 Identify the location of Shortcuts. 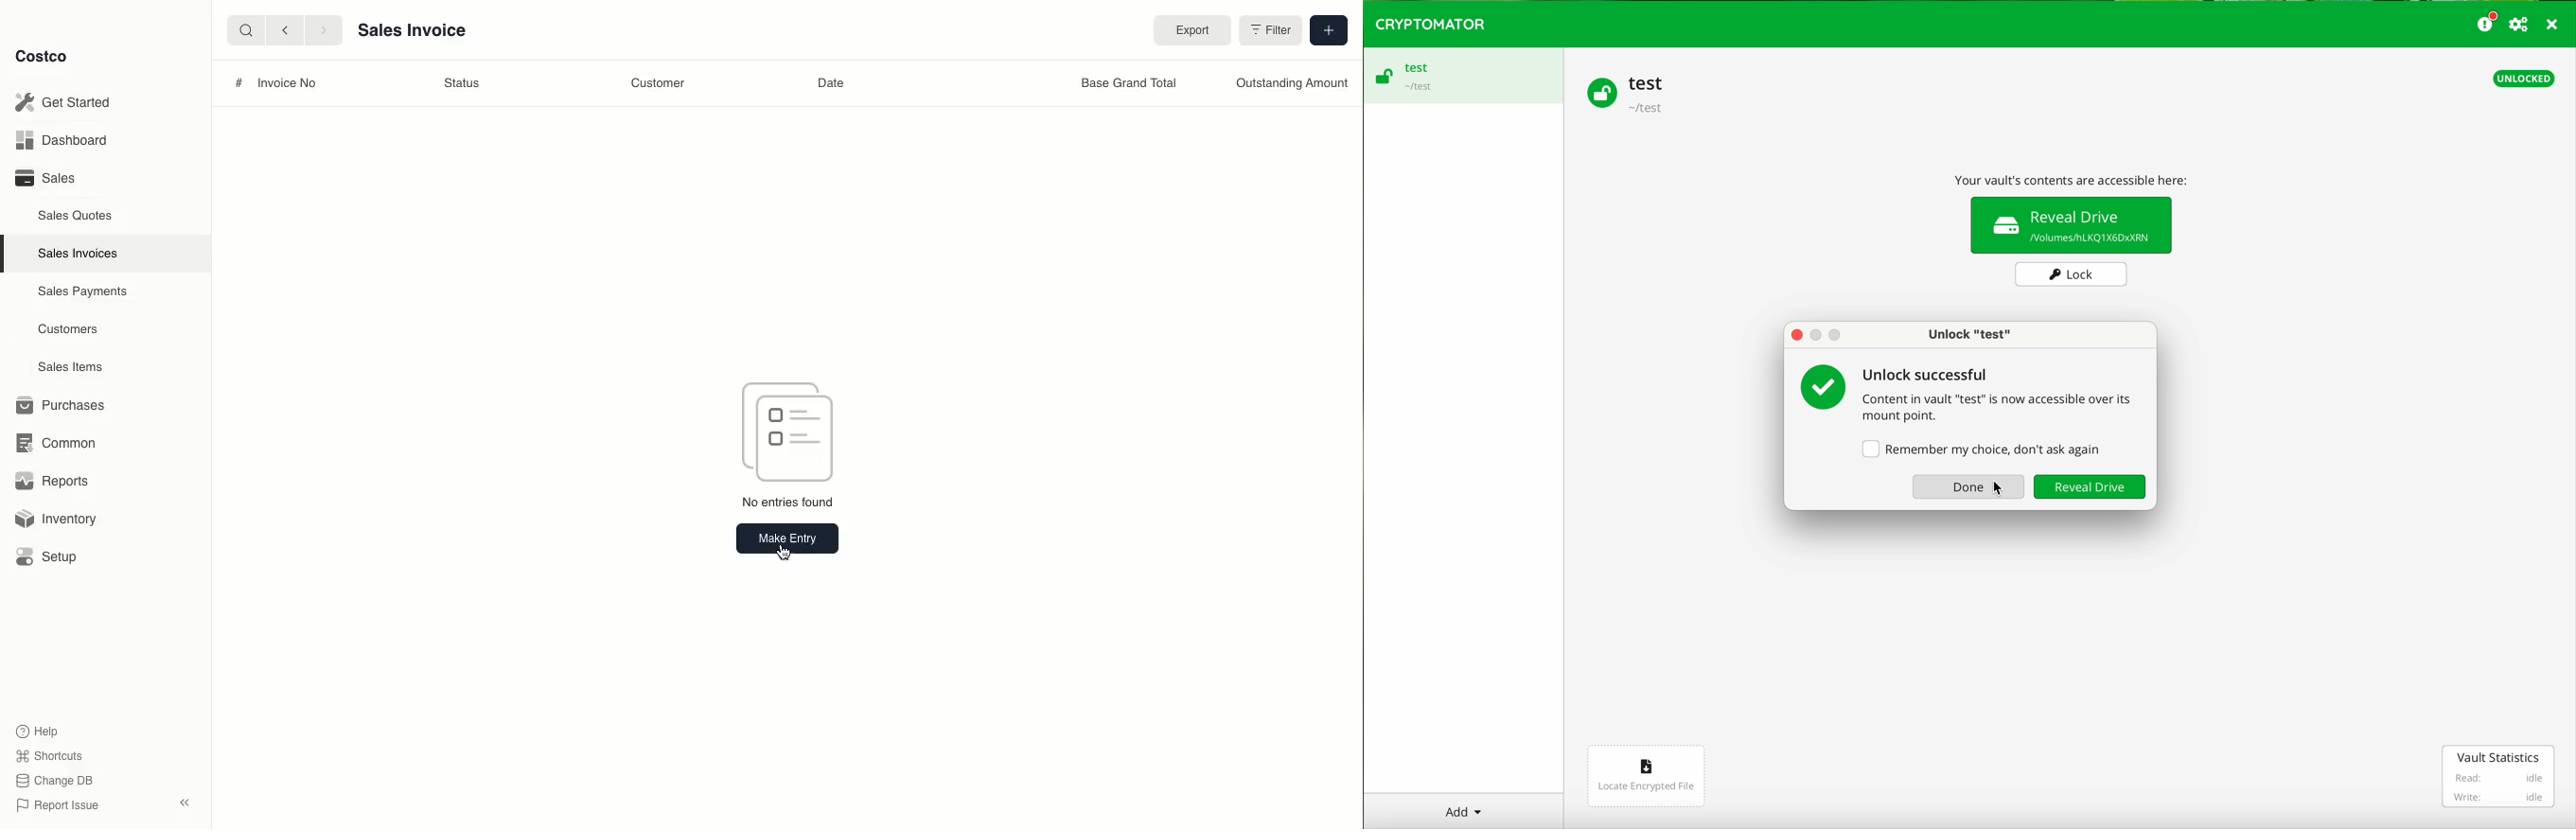
(48, 756).